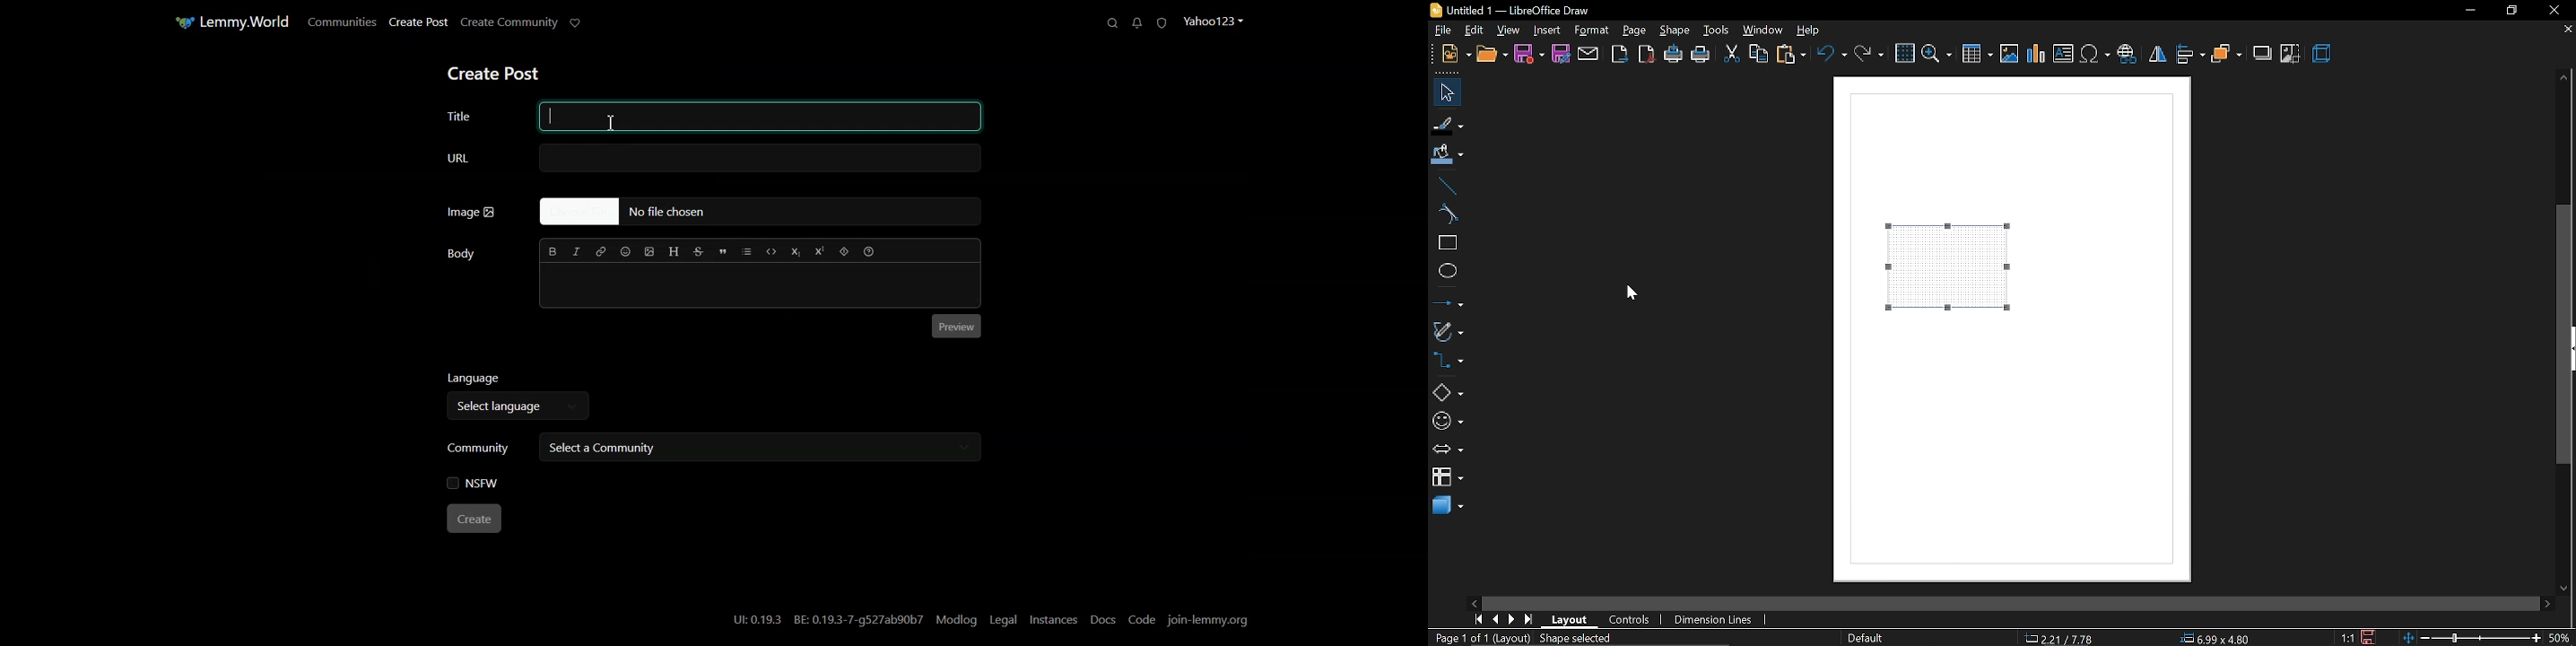 The height and width of the screenshot is (672, 2576). I want to click on save, so click(2369, 634).